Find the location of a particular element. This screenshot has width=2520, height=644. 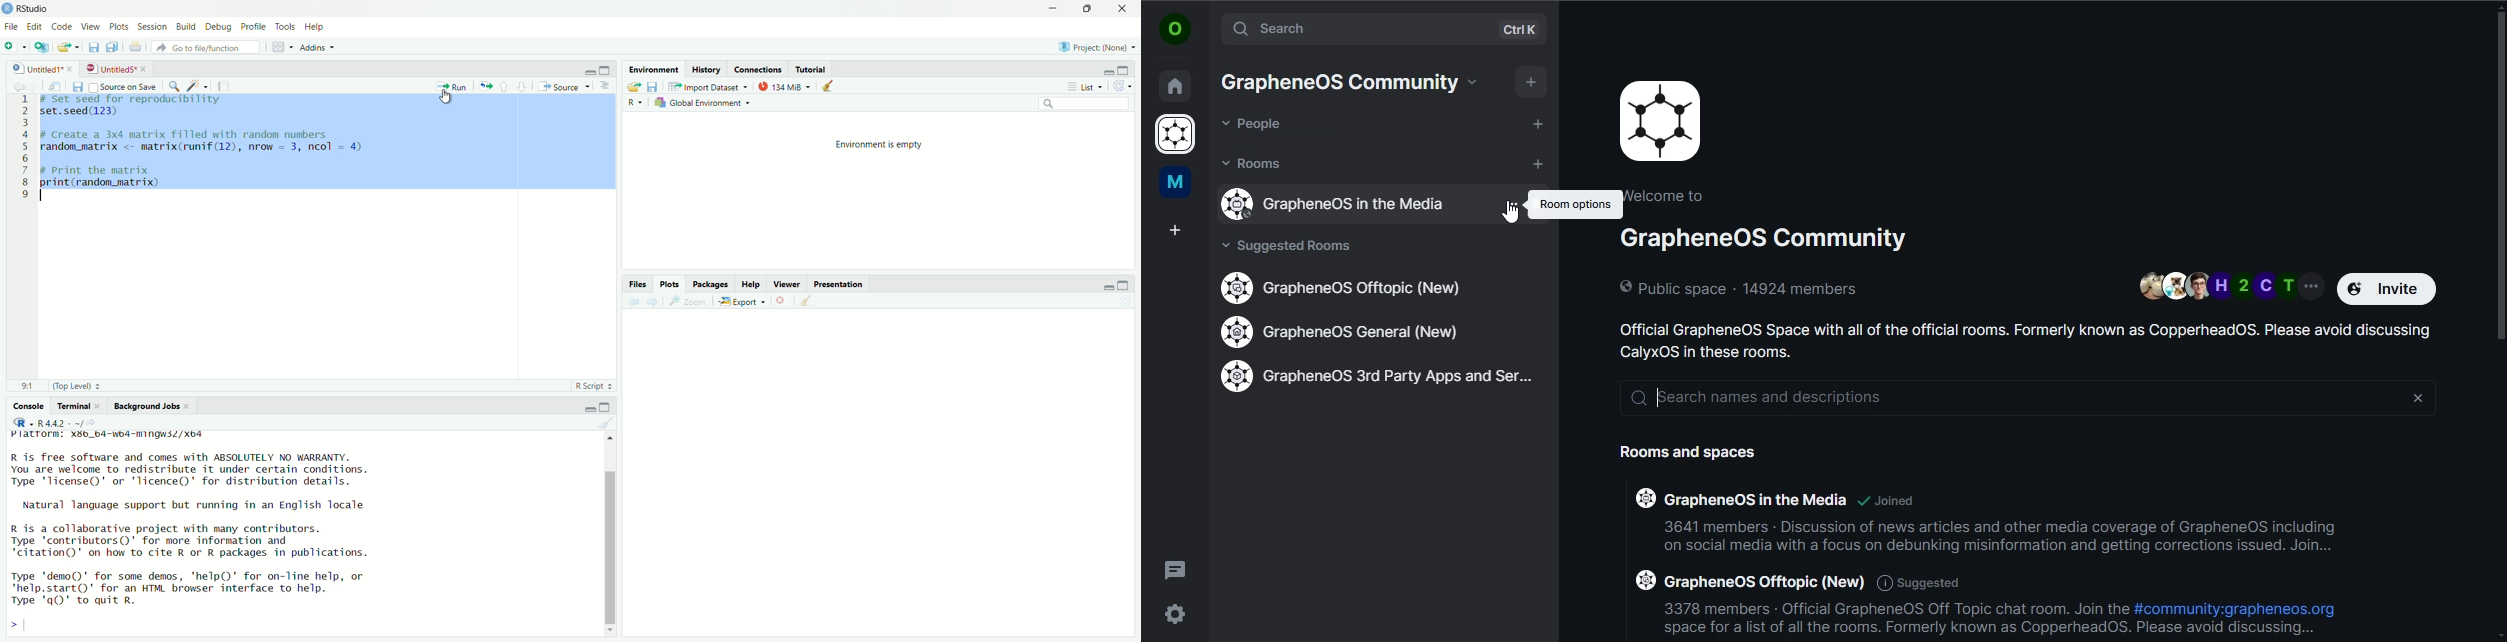

maximise is located at coordinates (606, 408).